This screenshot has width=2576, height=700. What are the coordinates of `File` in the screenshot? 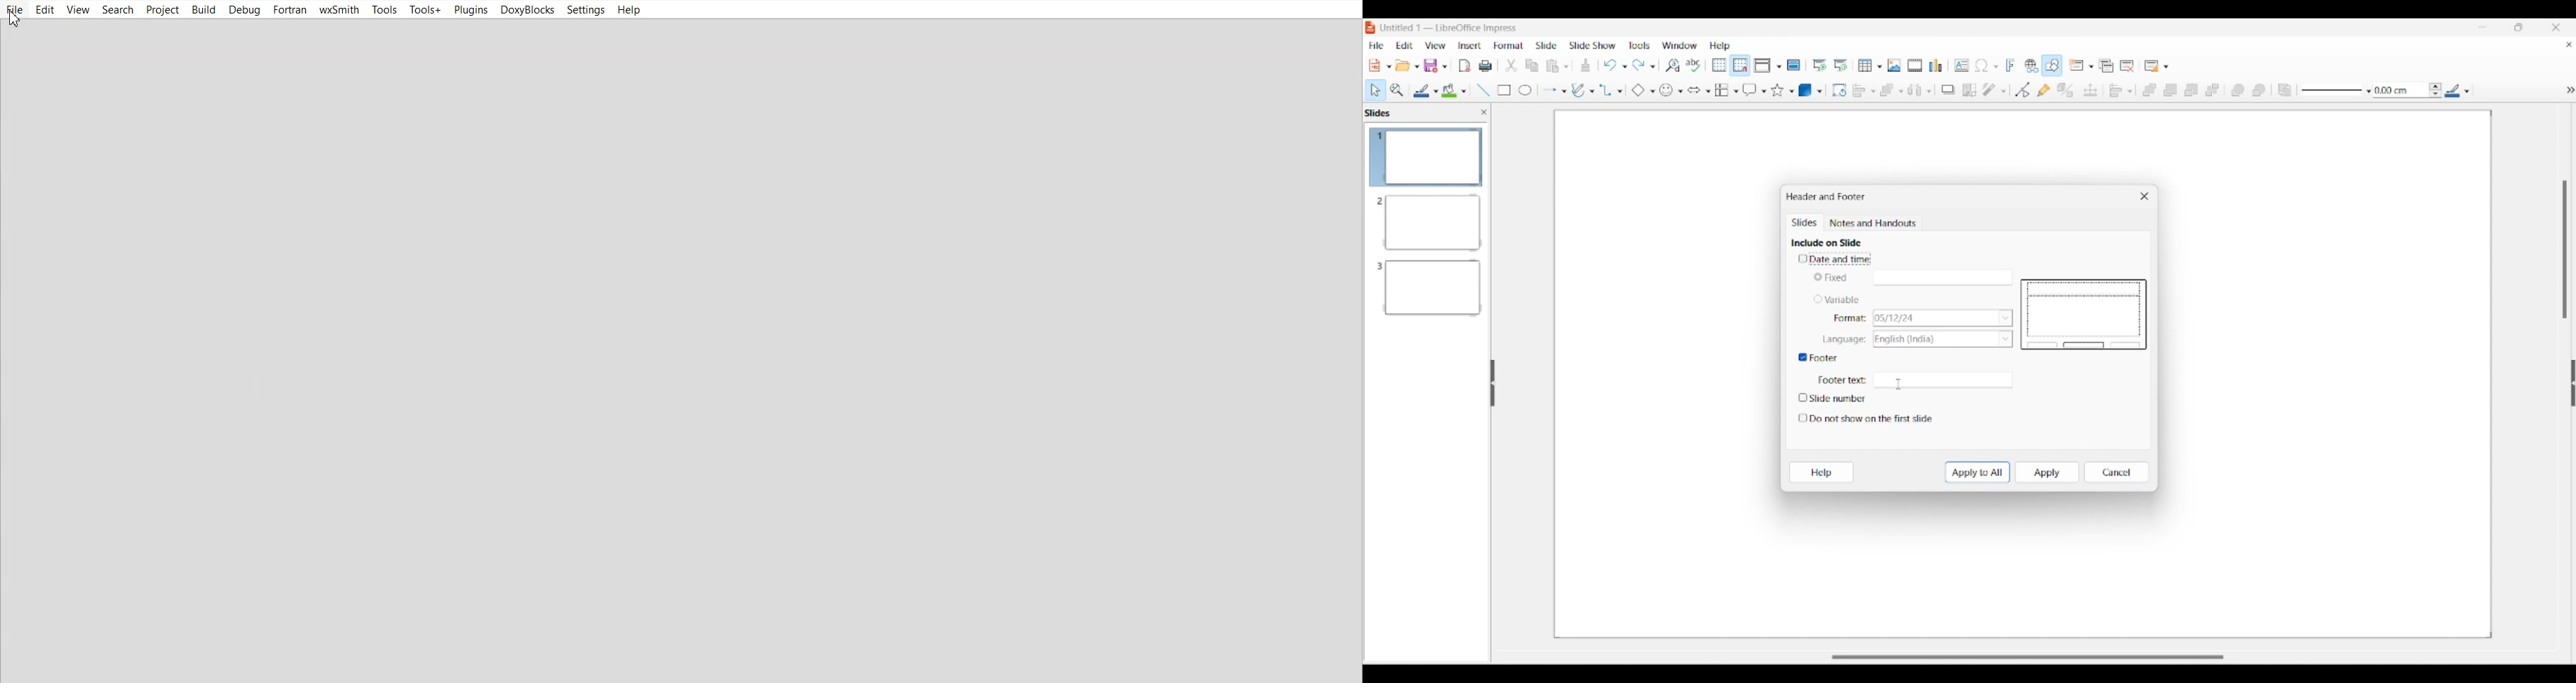 It's located at (16, 10).